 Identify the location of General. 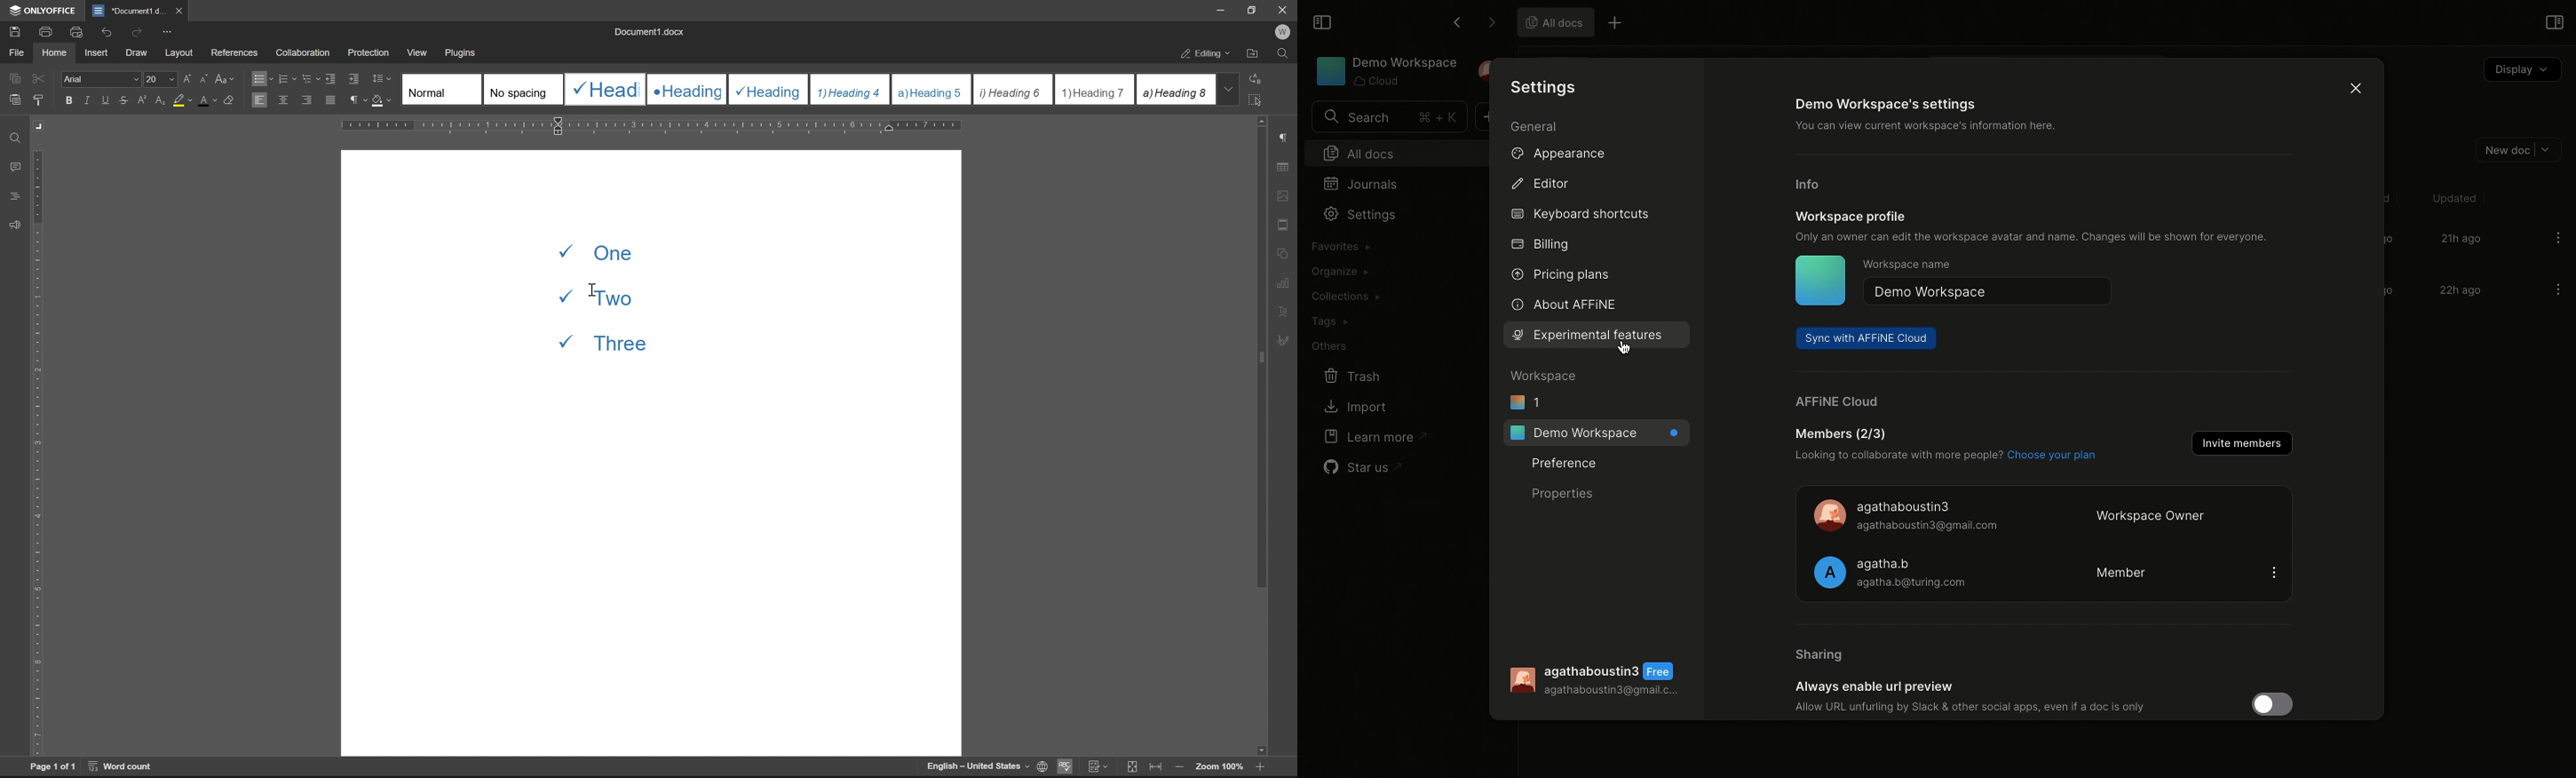
(1535, 129).